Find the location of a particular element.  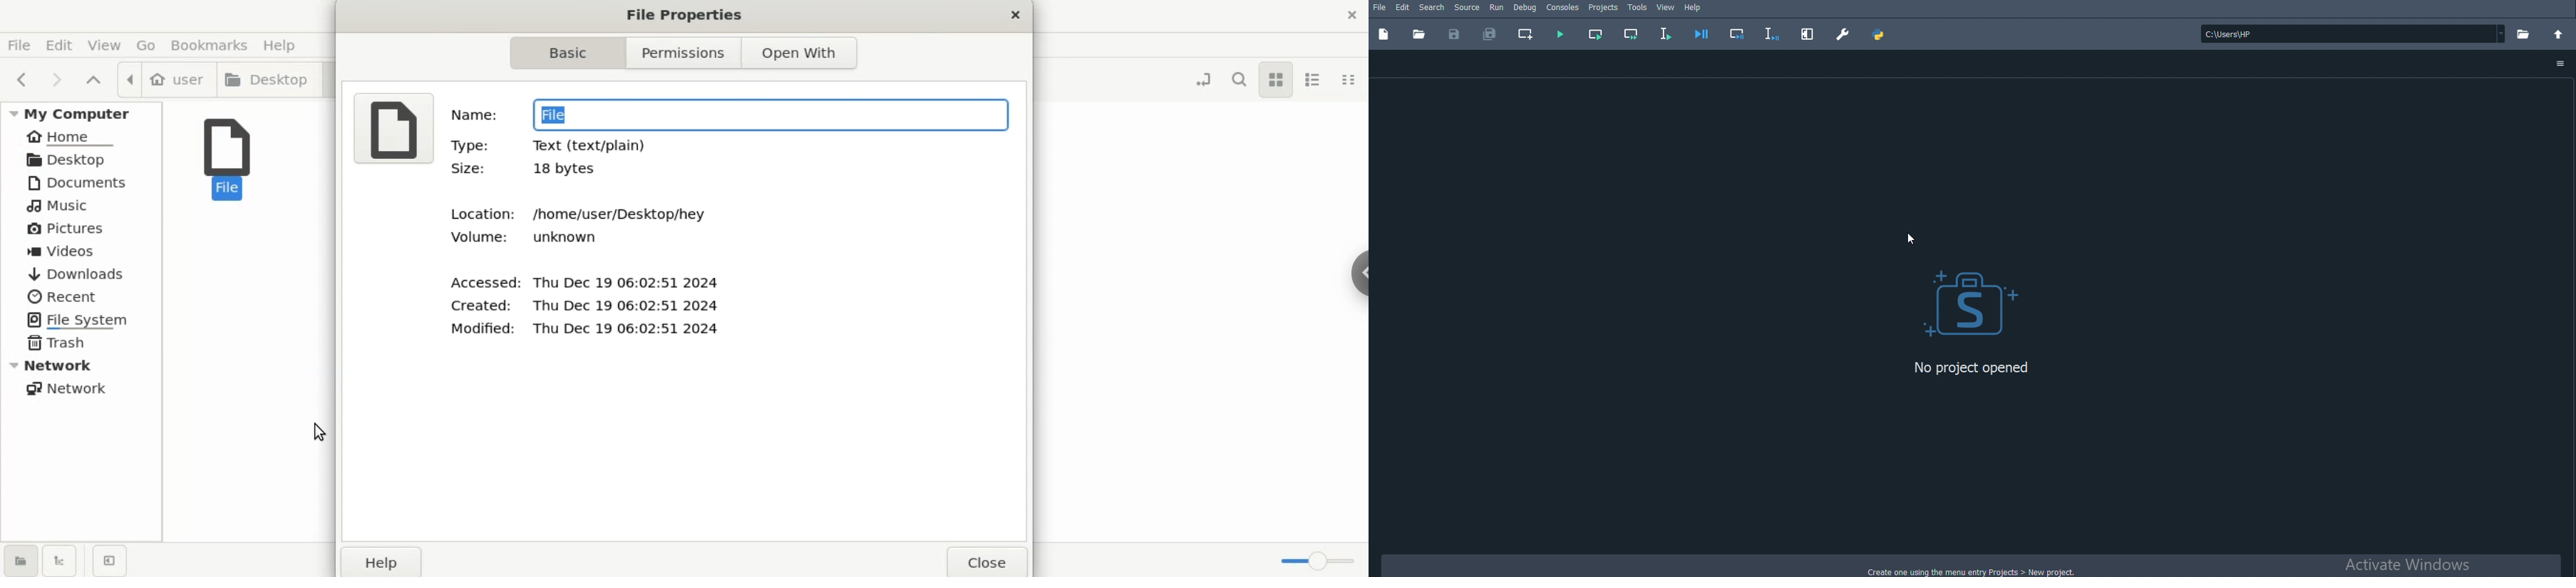

File is located at coordinates (1379, 6).